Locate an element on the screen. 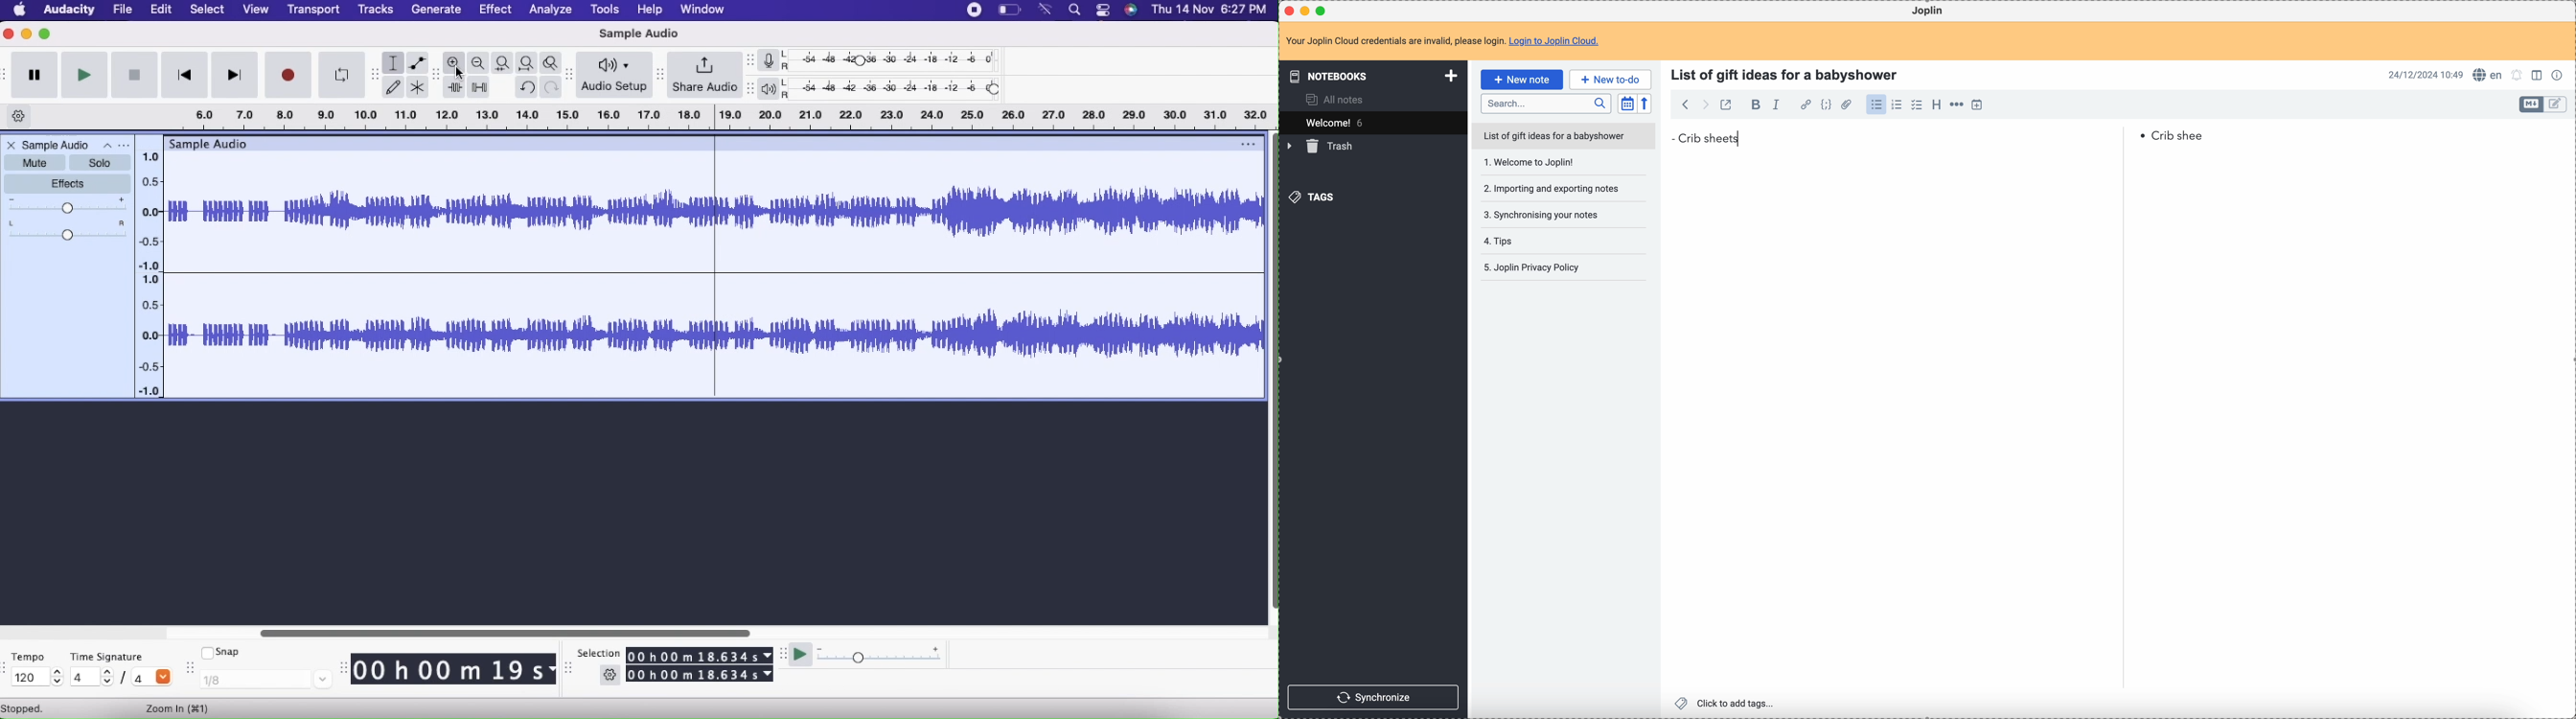 This screenshot has width=2576, height=728. attach file is located at coordinates (1848, 105).